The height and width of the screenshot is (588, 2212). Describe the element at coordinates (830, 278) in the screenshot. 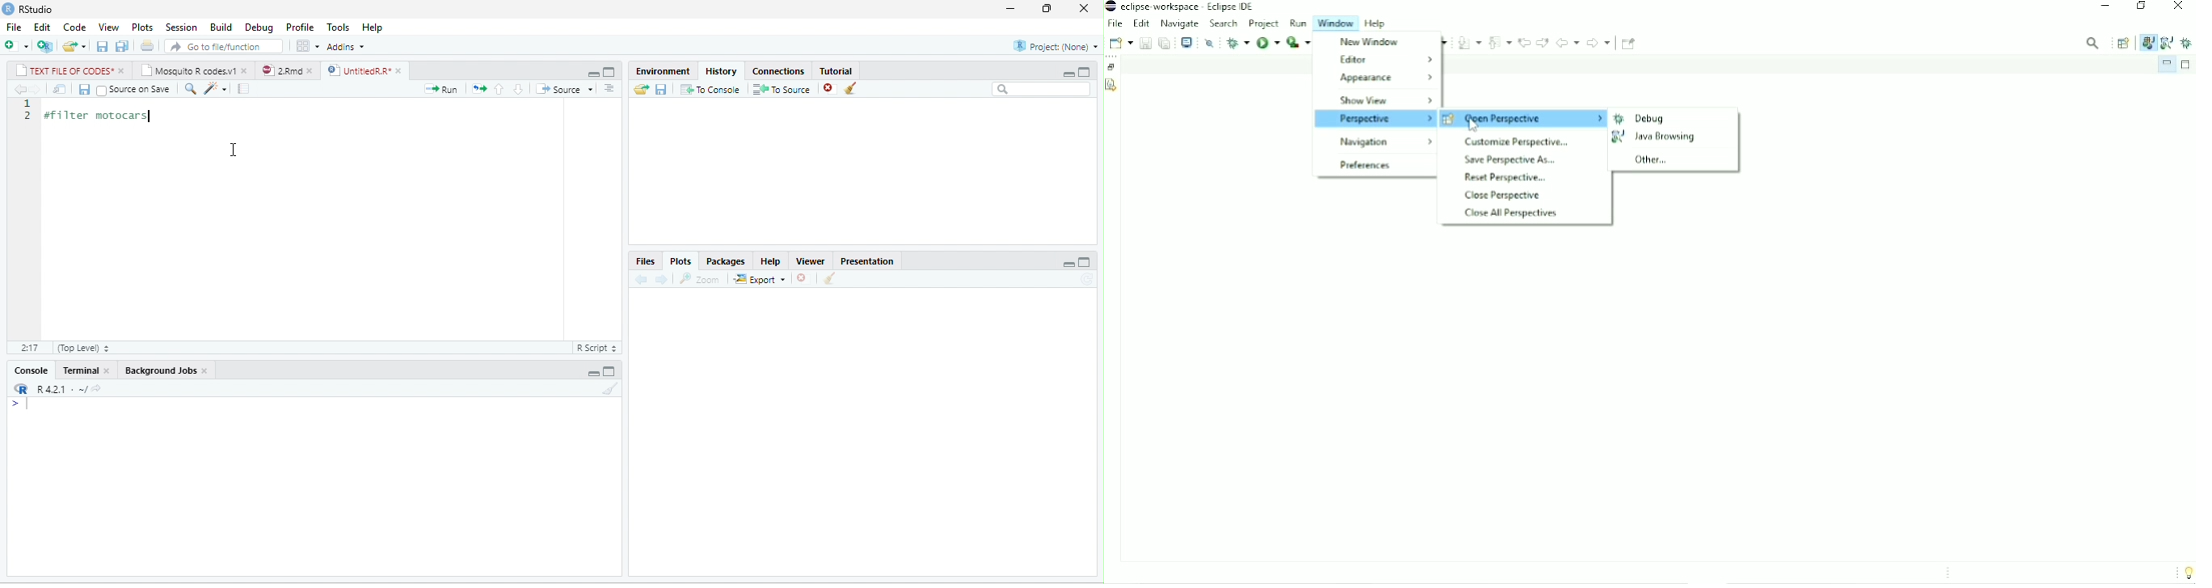

I see `clear` at that location.